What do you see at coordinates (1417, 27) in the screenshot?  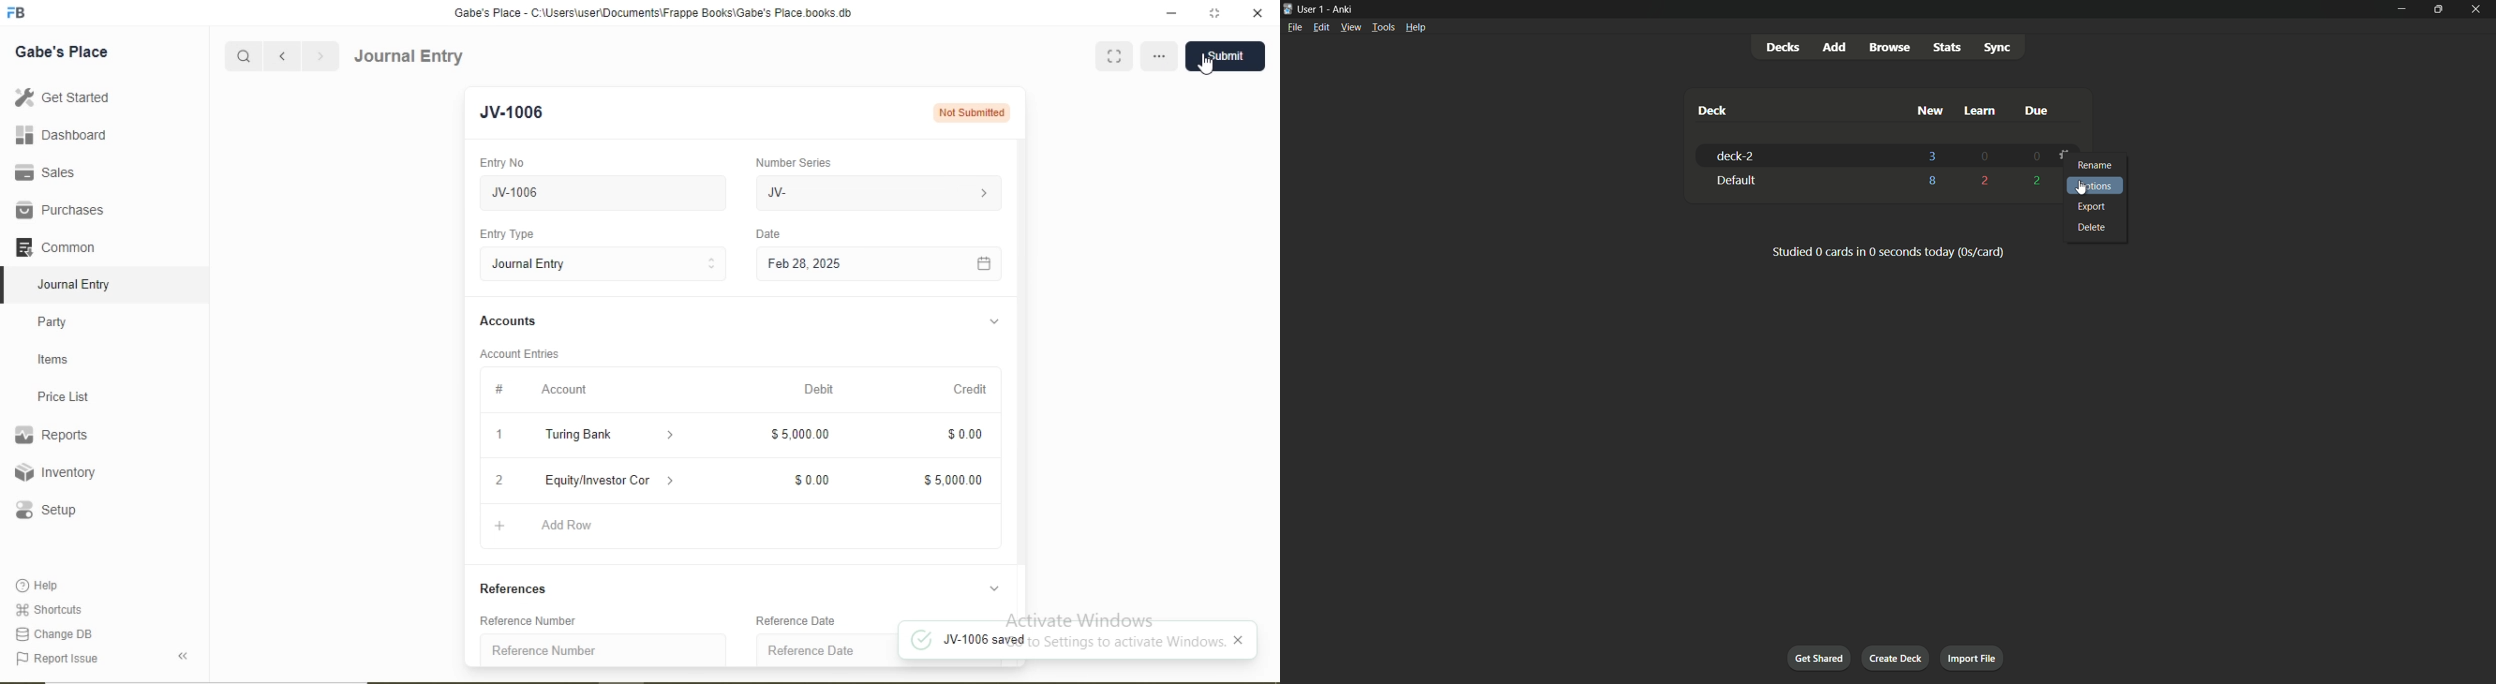 I see `help menu` at bounding box center [1417, 27].